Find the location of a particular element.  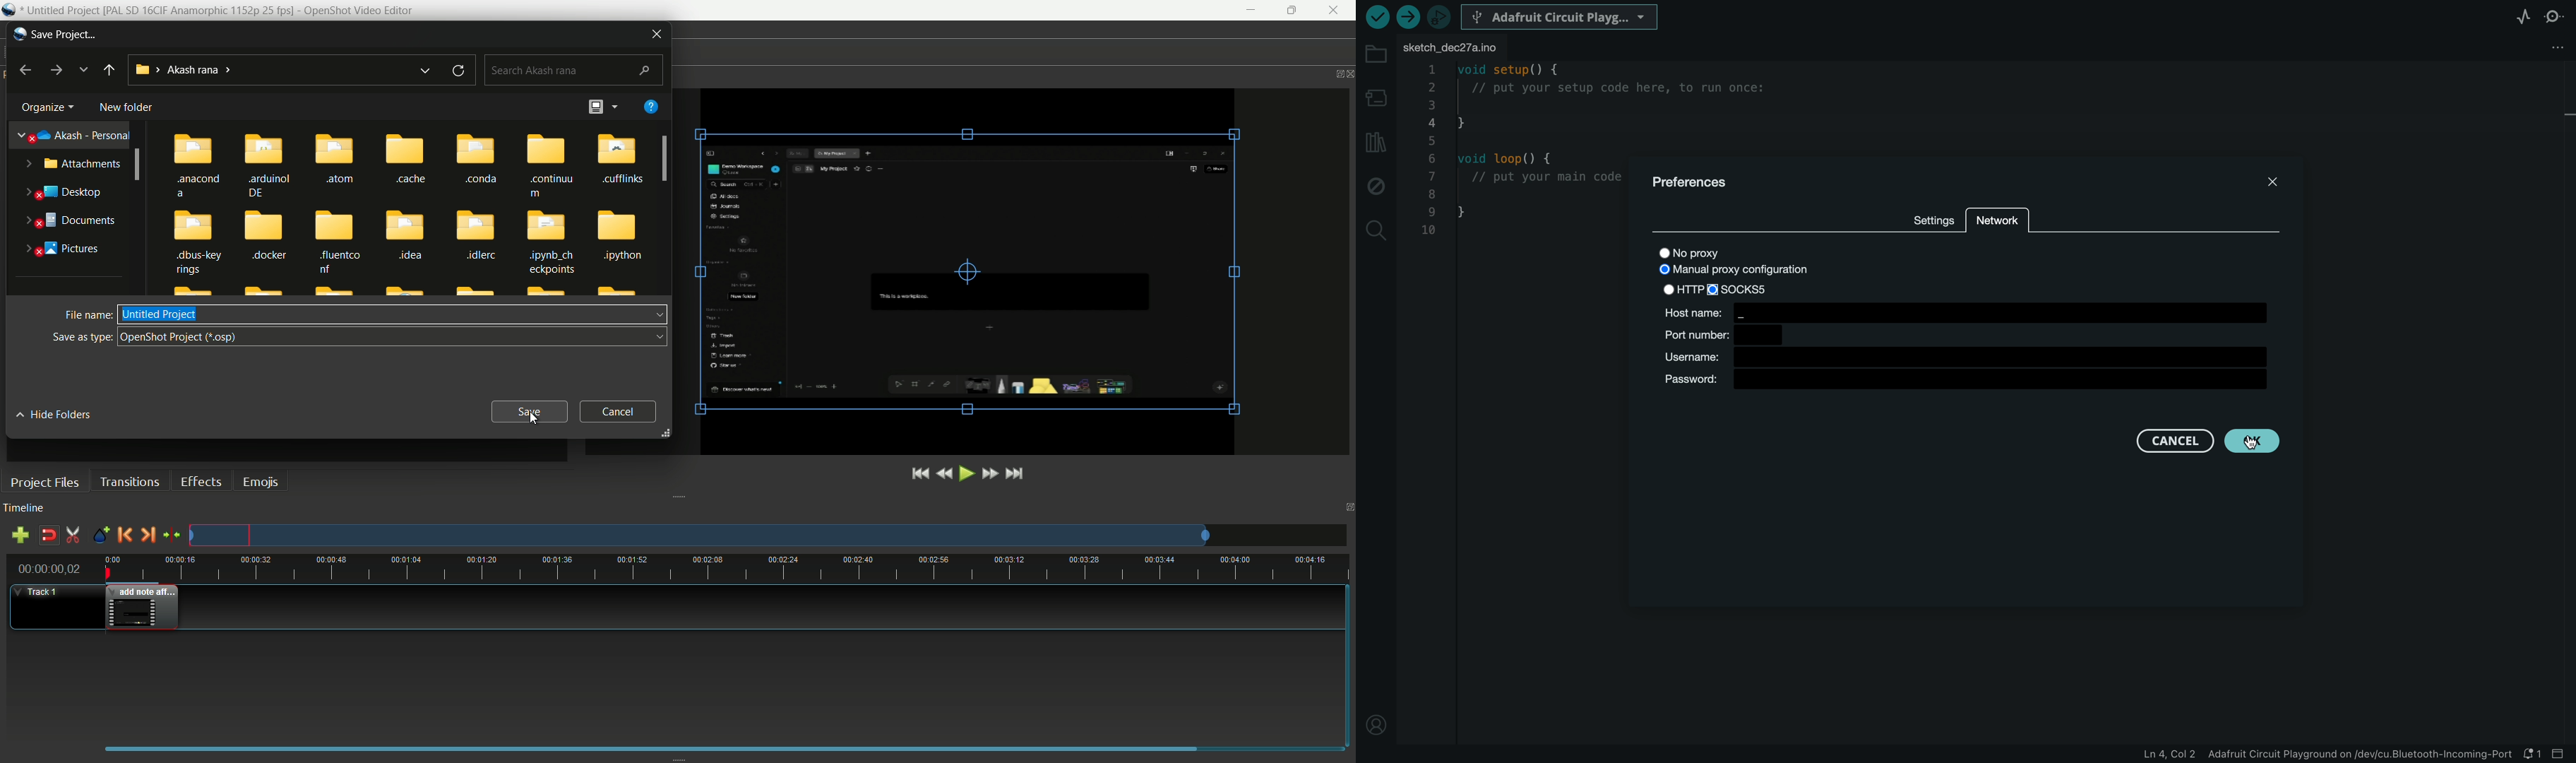

network is located at coordinates (2003, 218).